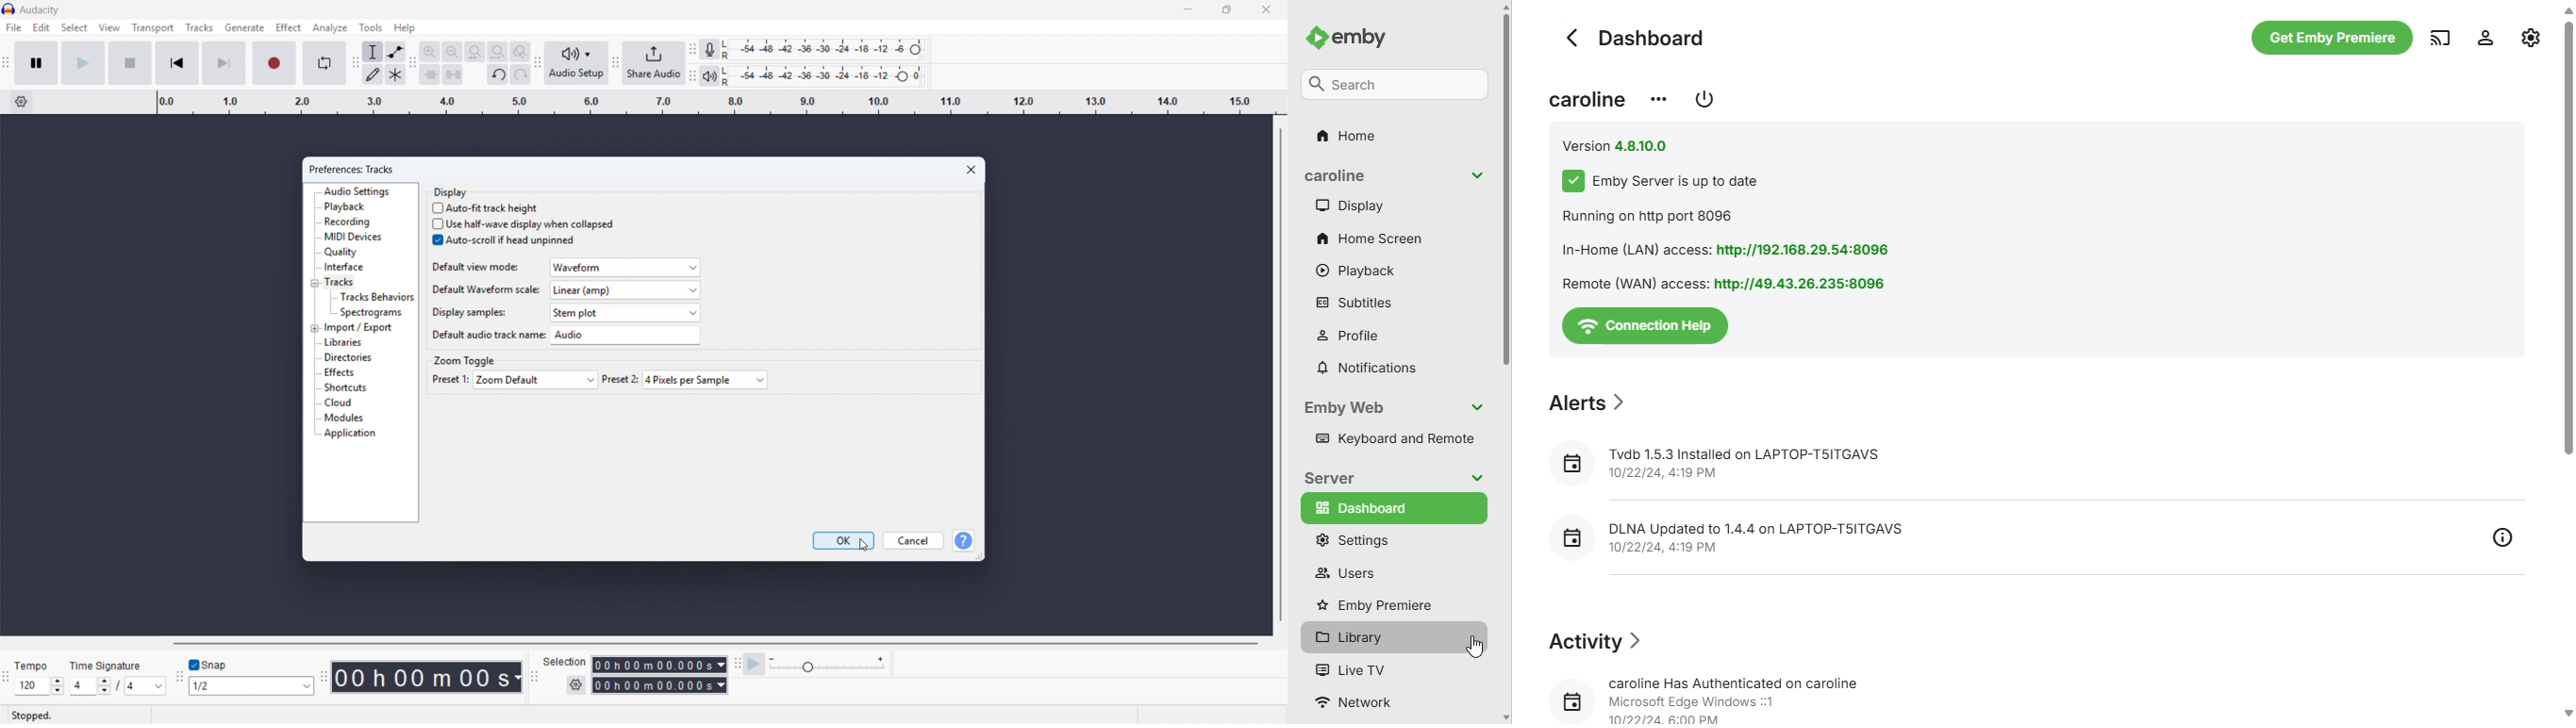  Describe the element at coordinates (244, 27) in the screenshot. I see `generate` at that location.